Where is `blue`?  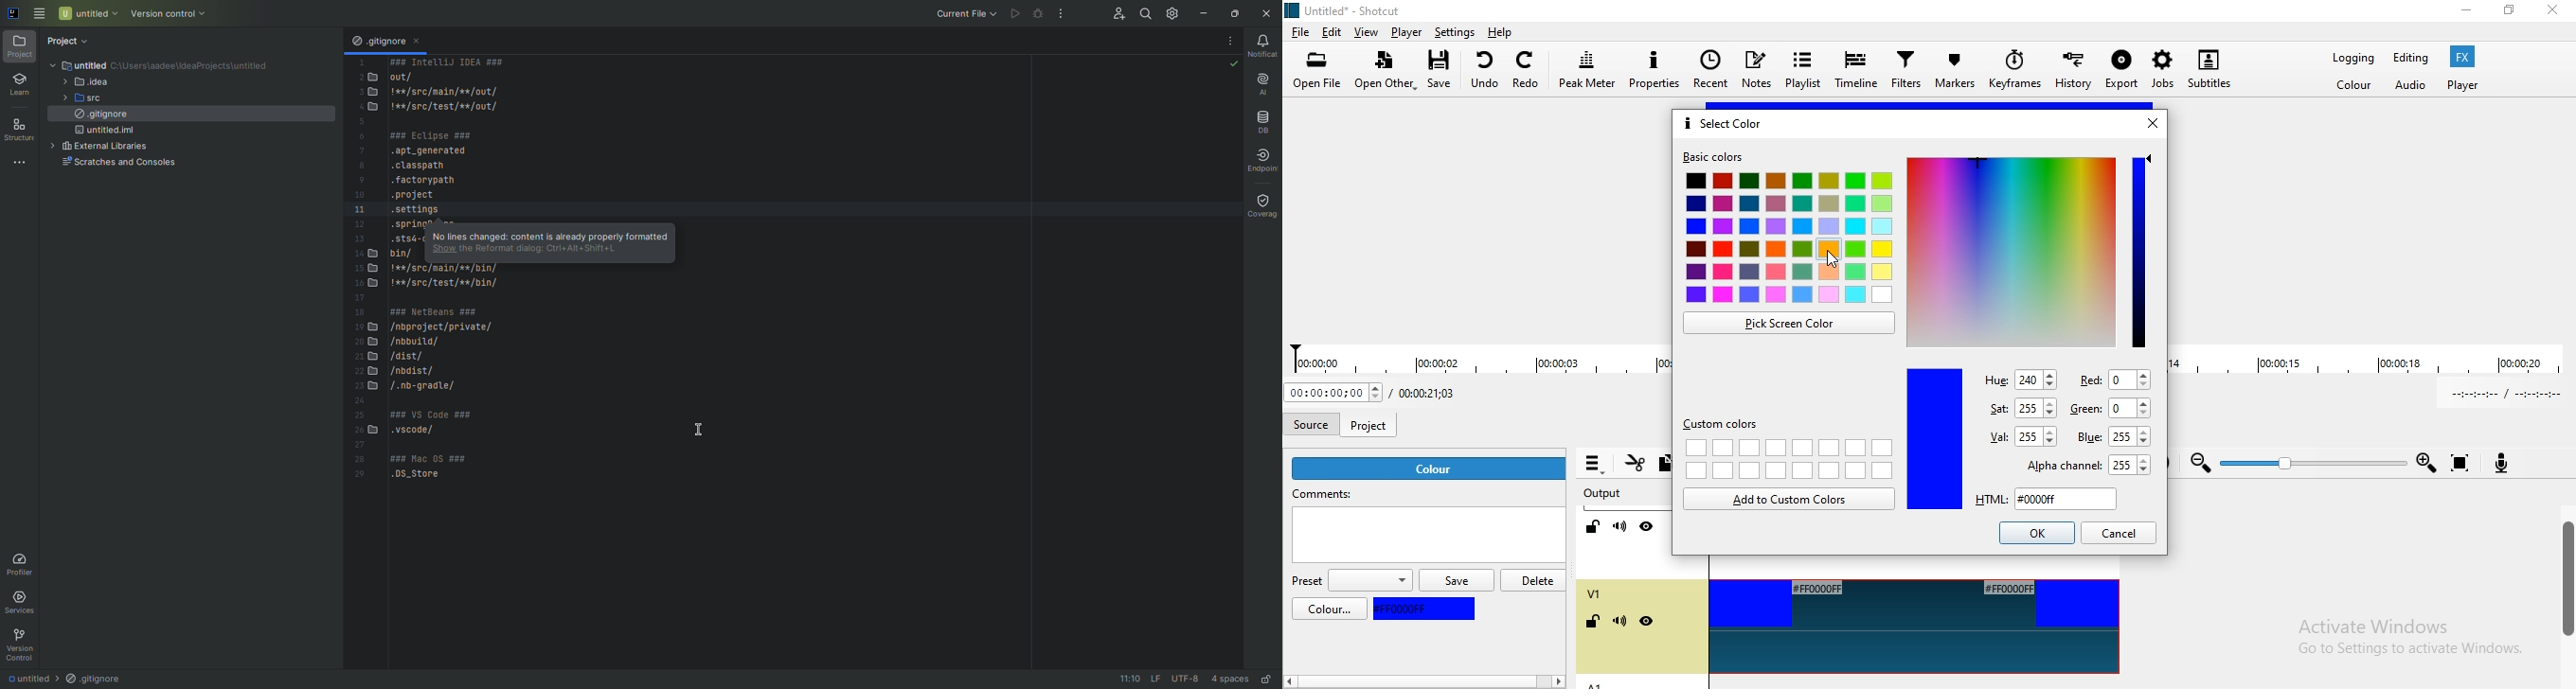
blue is located at coordinates (2115, 436).